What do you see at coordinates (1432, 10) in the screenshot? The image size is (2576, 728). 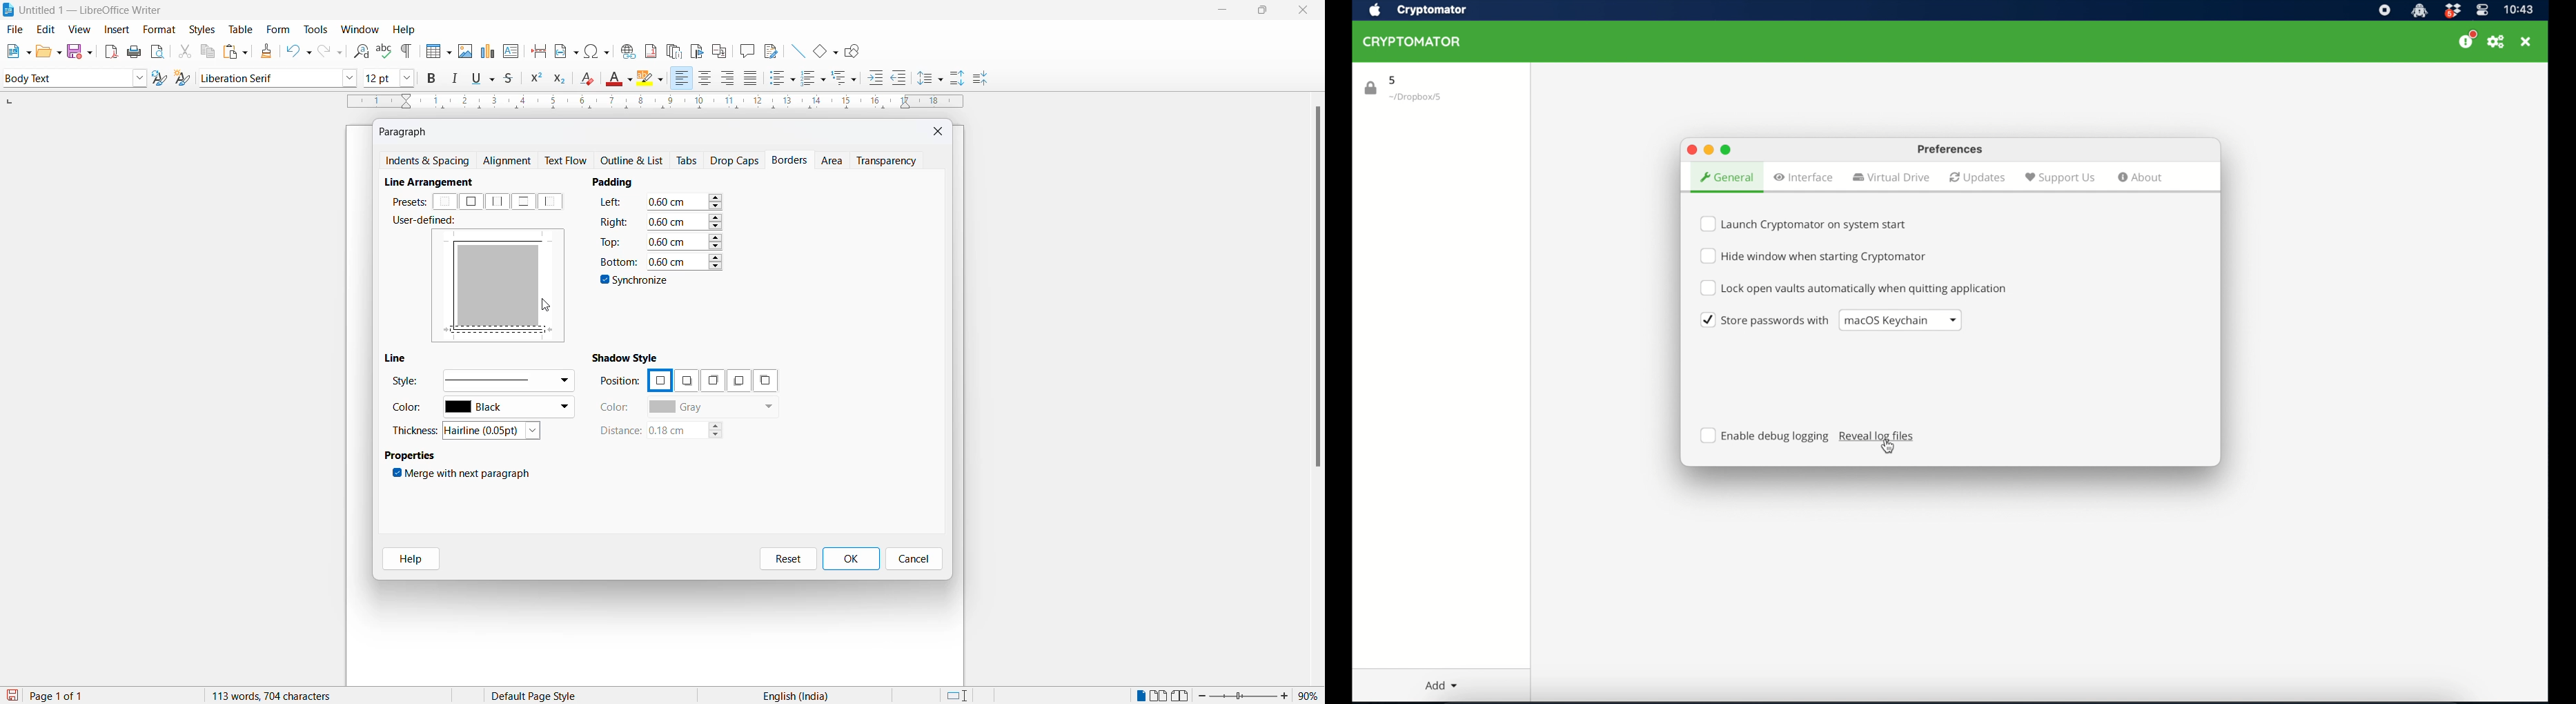 I see `cryptomator` at bounding box center [1432, 10].